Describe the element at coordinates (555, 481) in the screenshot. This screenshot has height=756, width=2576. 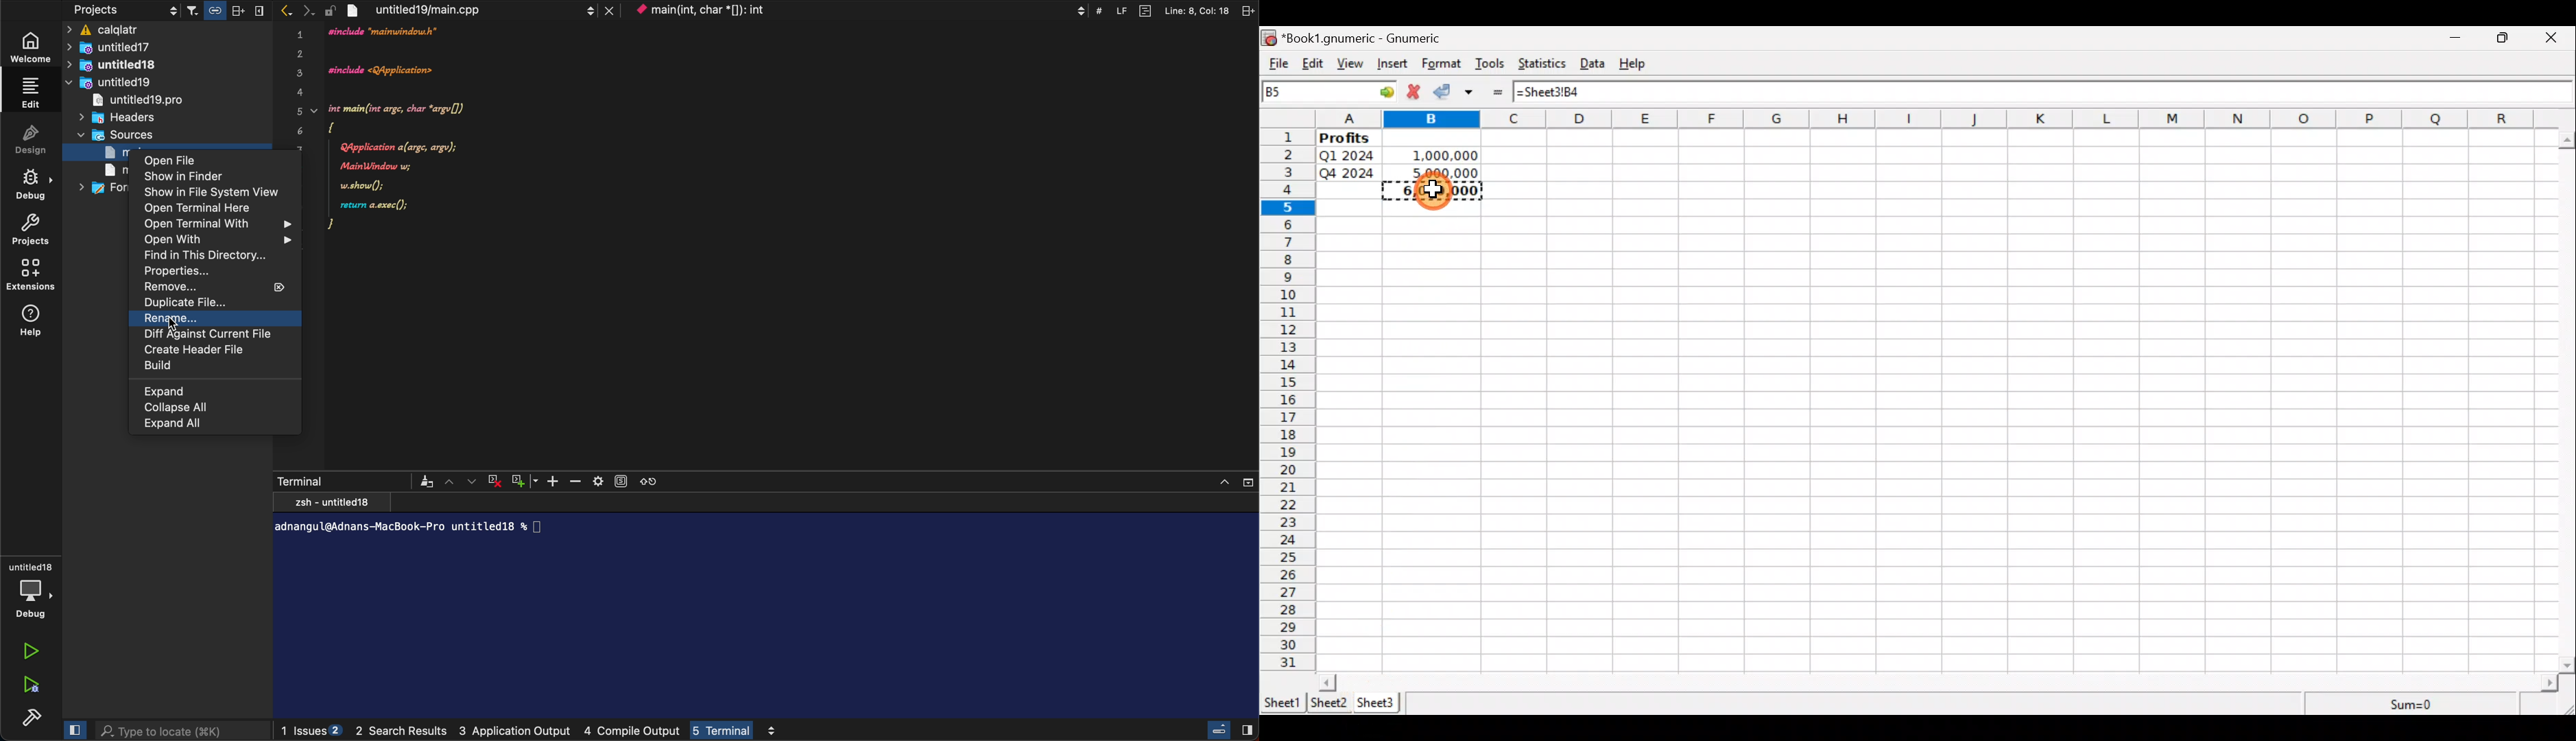
I see `Plus` at that location.